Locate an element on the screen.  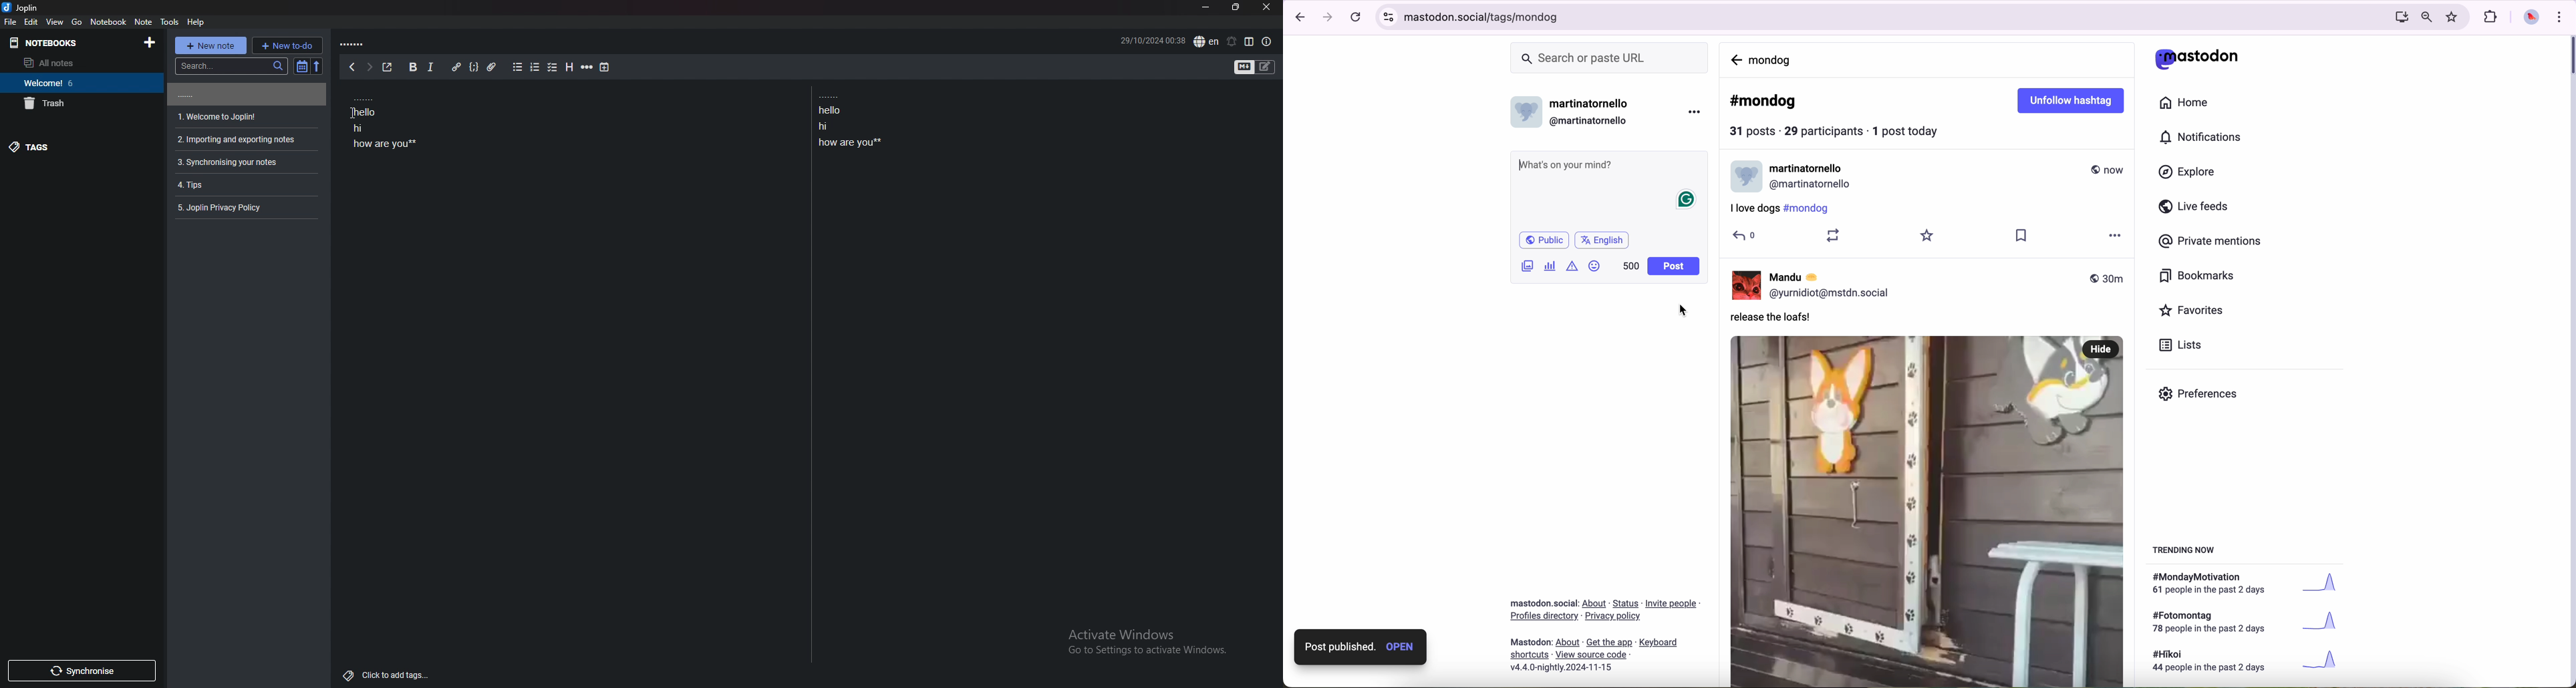
spell check is located at coordinates (1207, 41).